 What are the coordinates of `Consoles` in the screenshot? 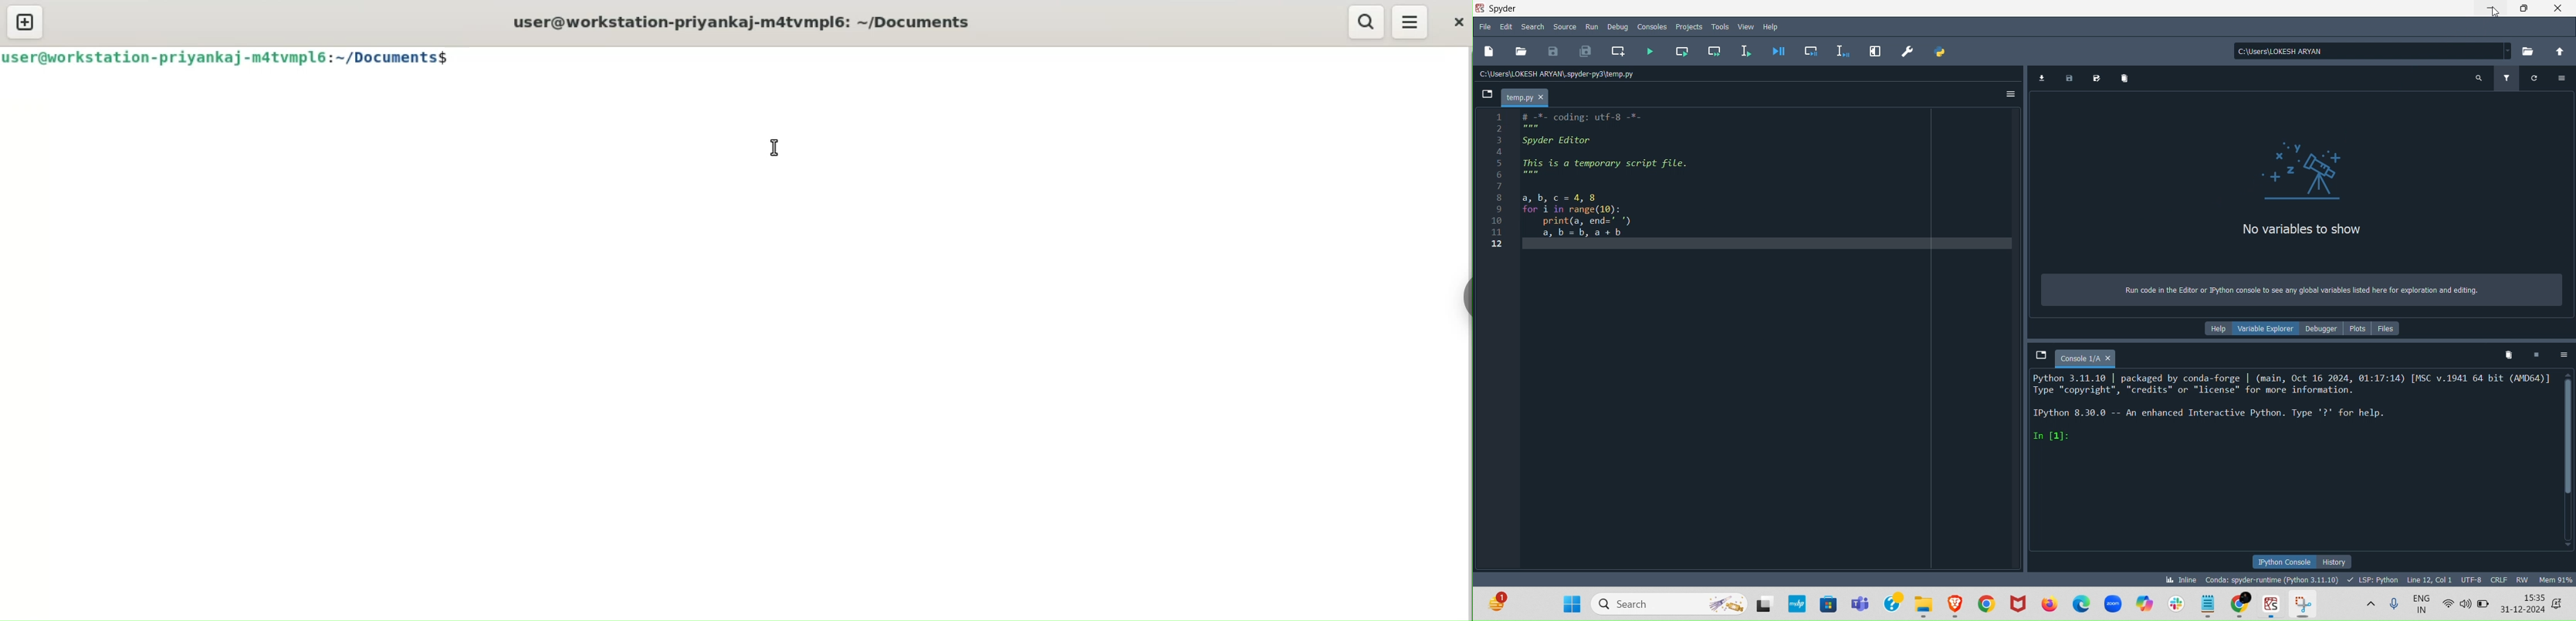 It's located at (1652, 28).